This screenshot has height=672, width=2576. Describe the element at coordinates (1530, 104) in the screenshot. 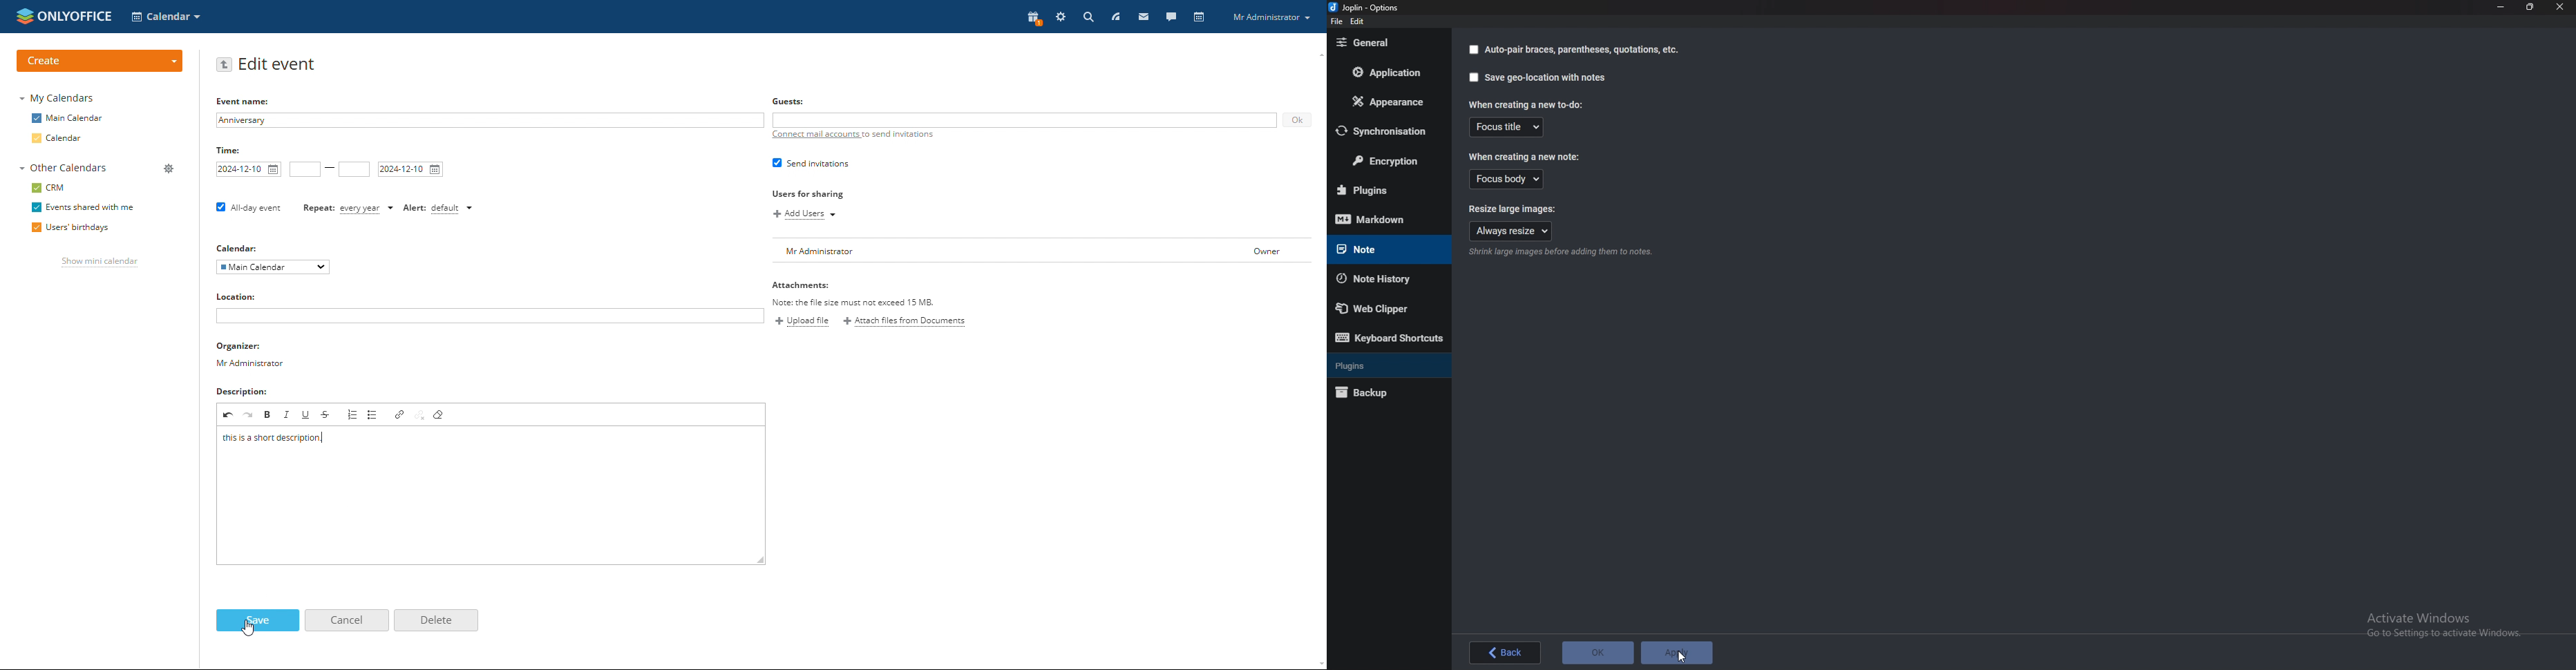

I see `When creating a new to do` at that location.